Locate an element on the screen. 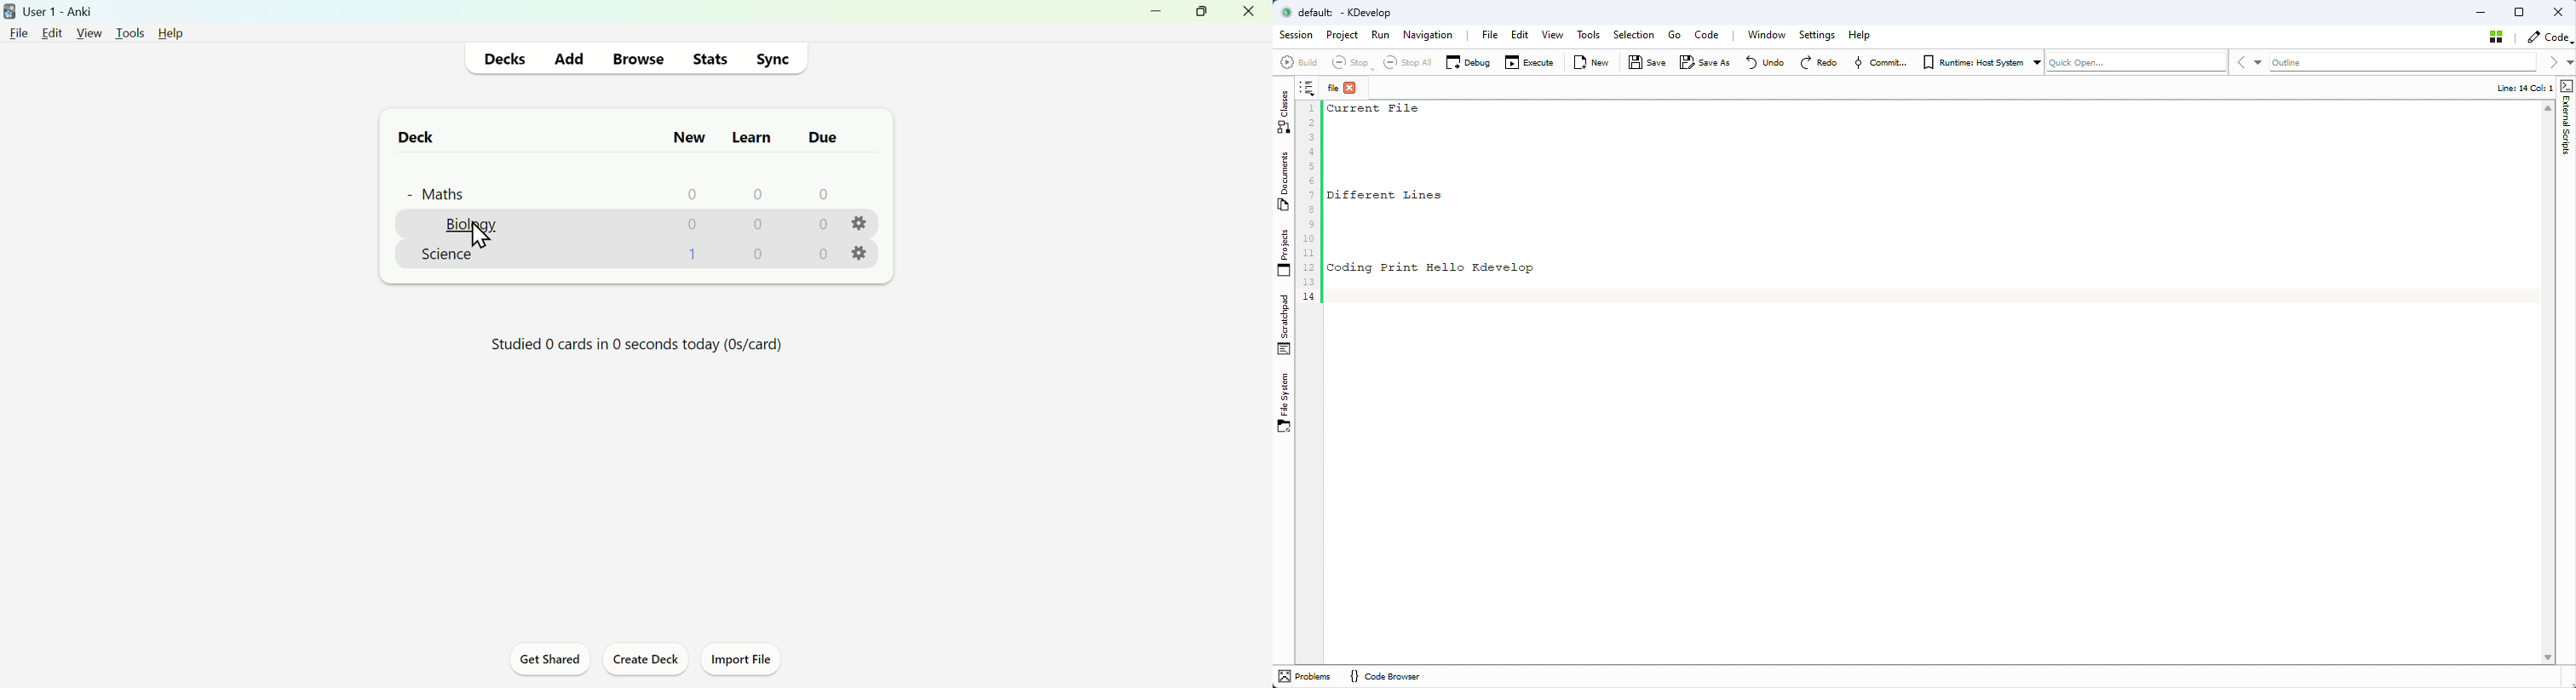 This screenshot has height=700, width=2576. 0 is located at coordinates (687, 195).